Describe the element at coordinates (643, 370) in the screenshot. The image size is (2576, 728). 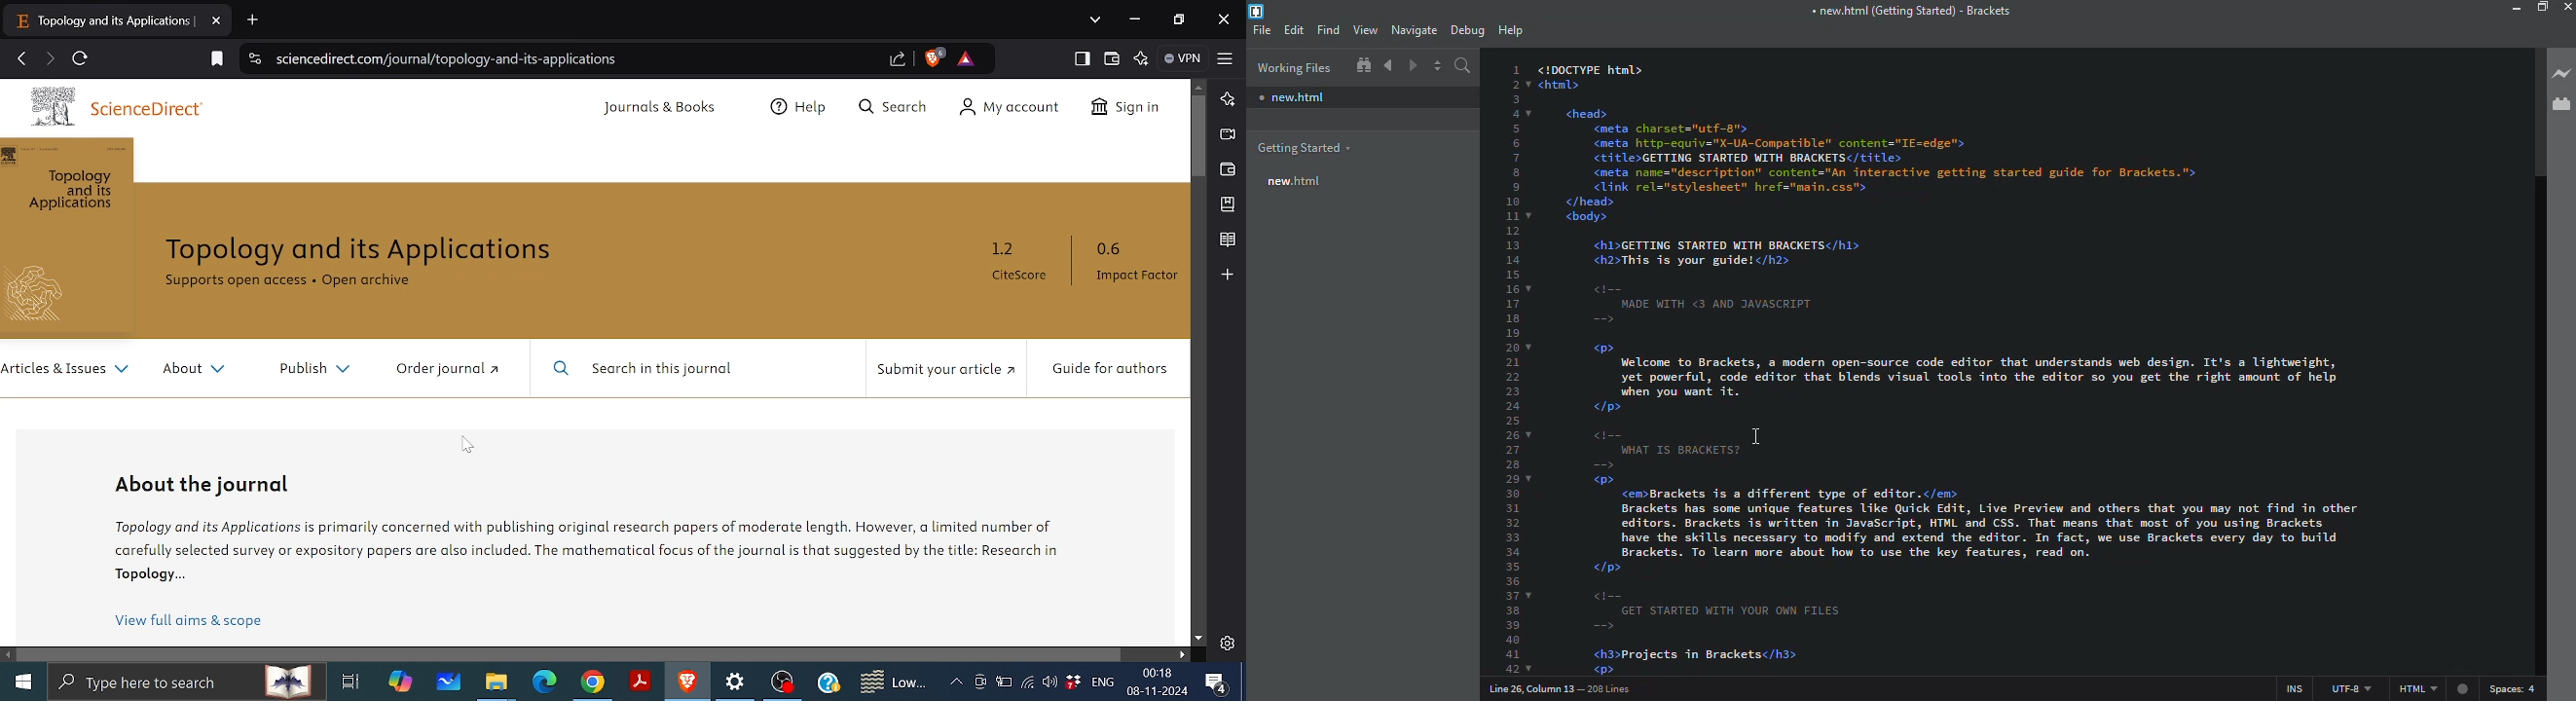
I see `Search in this journal` at that location.